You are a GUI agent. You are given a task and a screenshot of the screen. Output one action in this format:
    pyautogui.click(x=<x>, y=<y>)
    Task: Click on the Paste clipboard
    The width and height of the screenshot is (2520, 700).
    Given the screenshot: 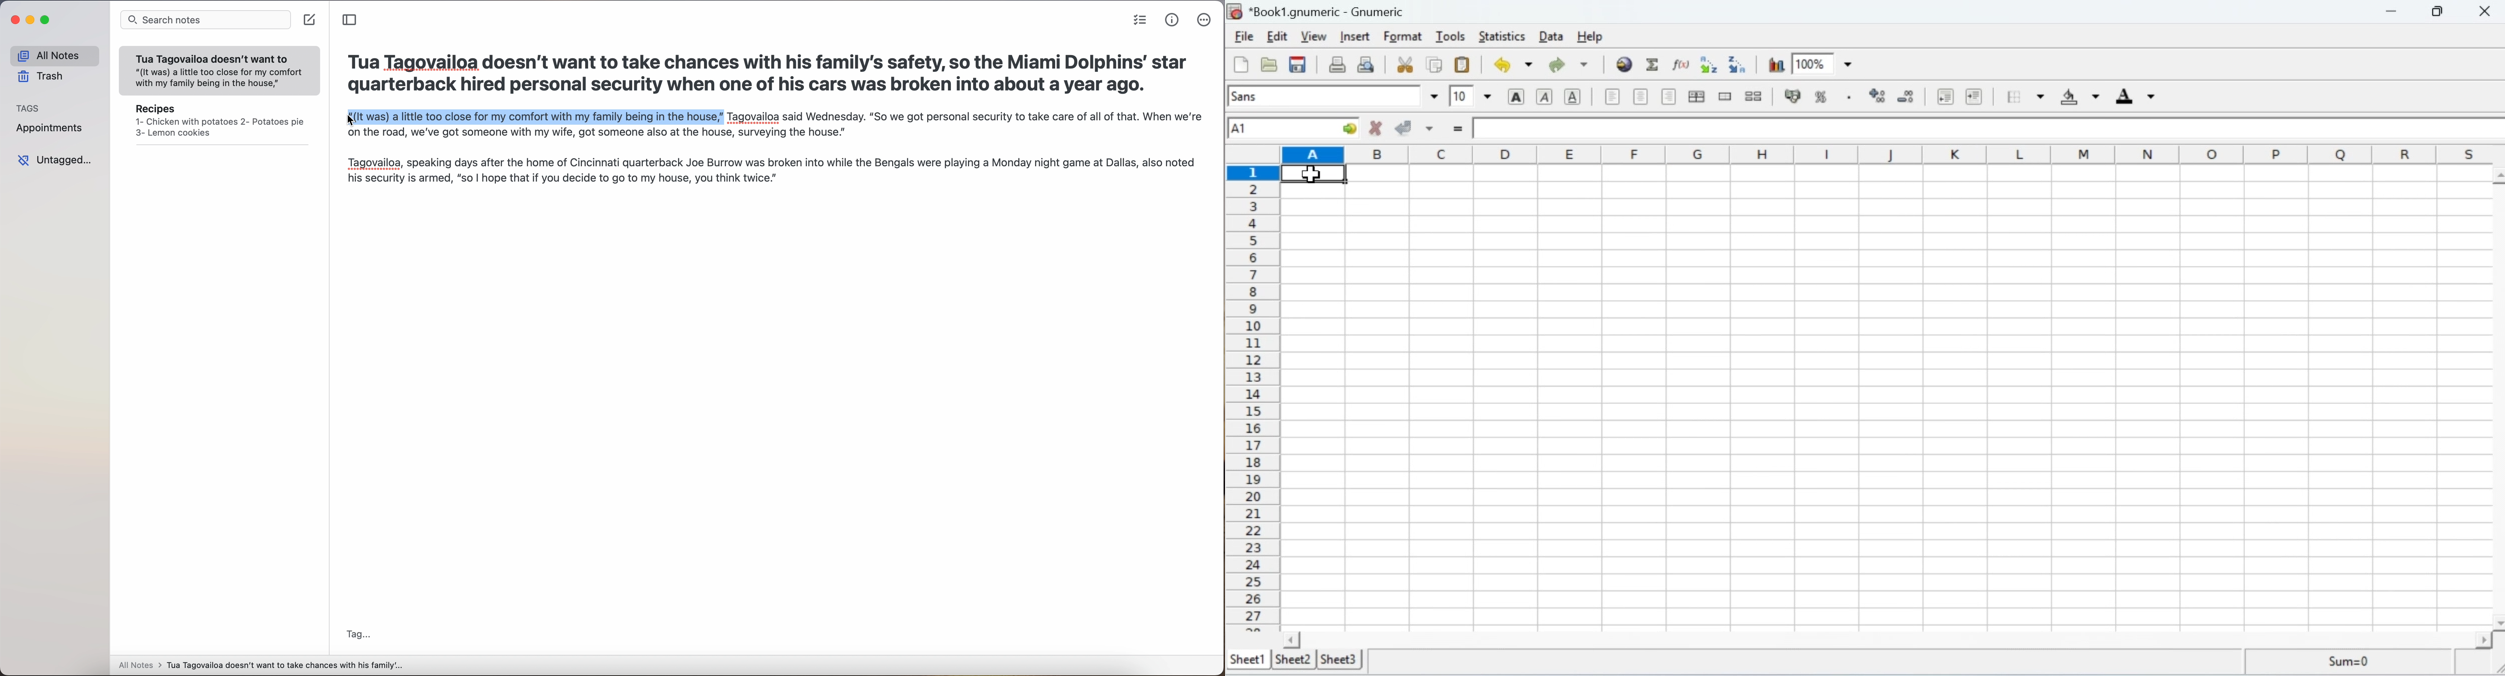 What is the action you would take?
    pyautogui.click(x=1463, y=65)
    